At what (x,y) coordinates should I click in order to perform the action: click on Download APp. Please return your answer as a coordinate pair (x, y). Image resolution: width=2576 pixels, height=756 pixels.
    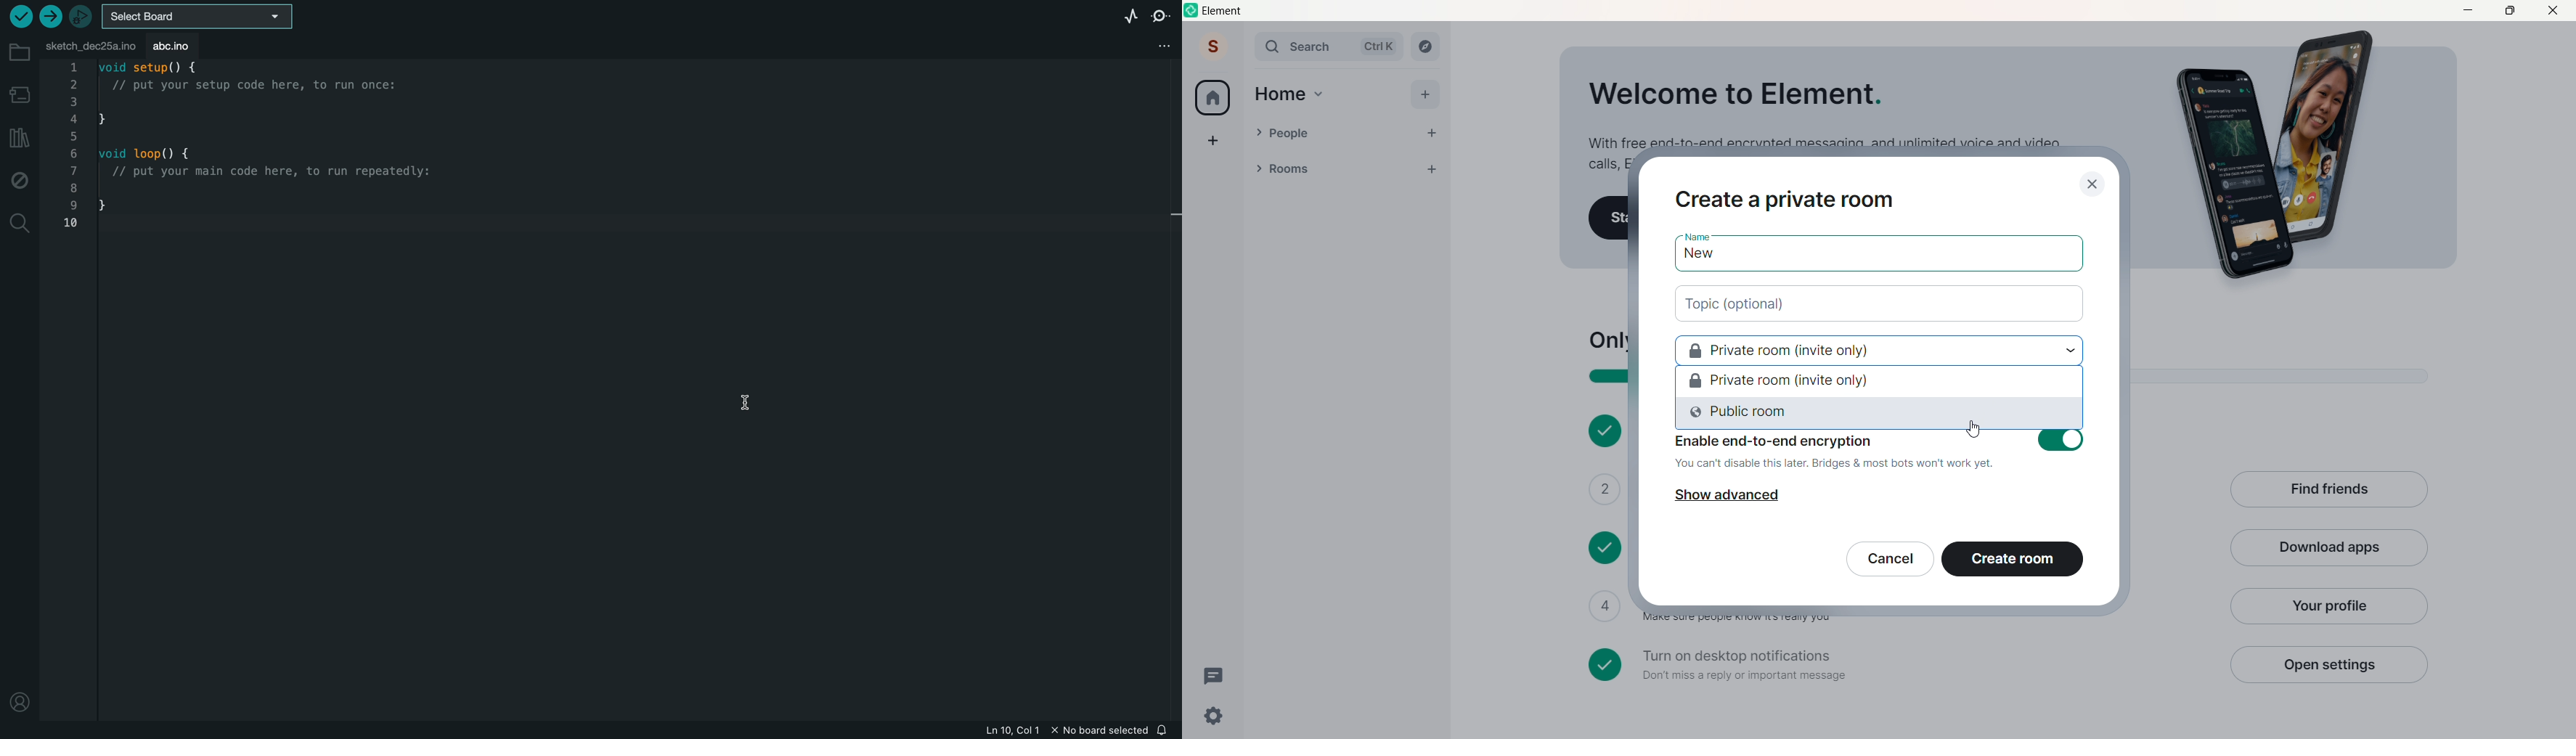
    Looking at the image, I should click on (2329, 549).